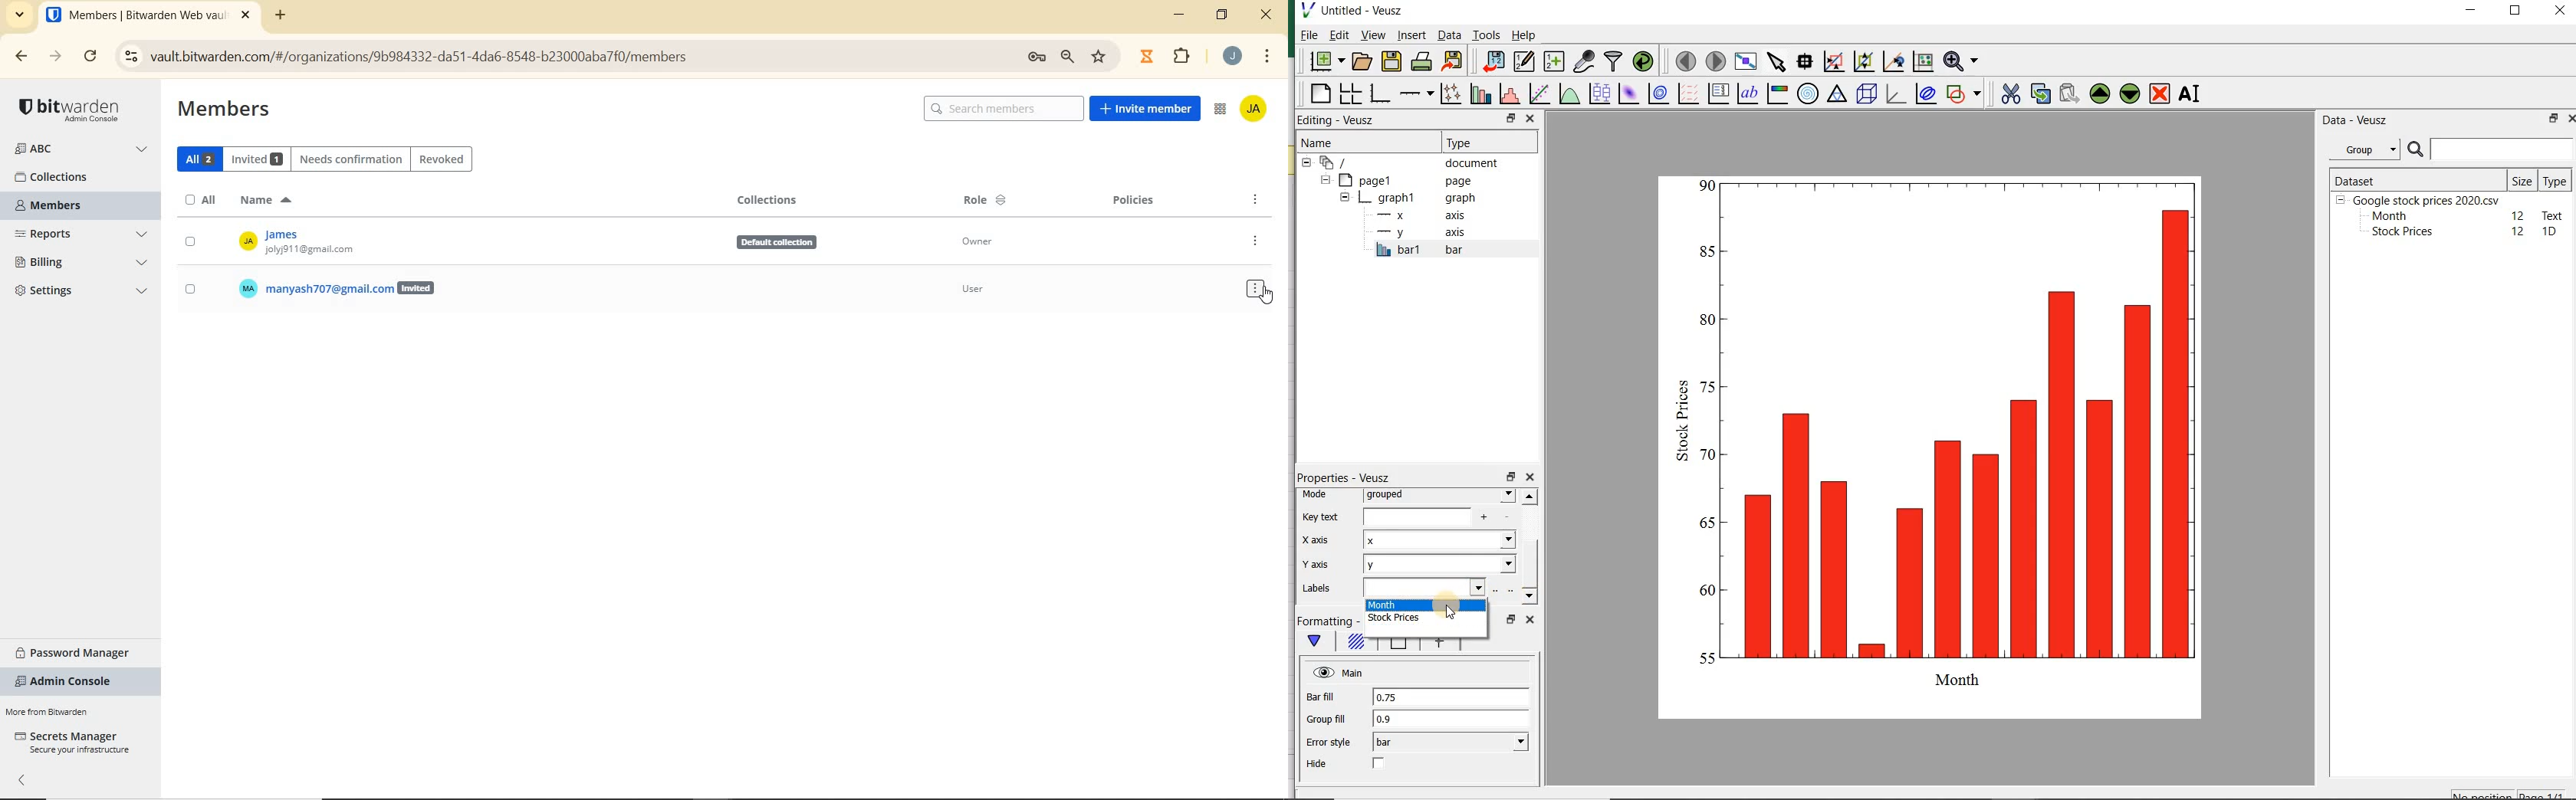 The width and height of the screenshot is (2576, 812). What do you see at coordinates (1510, 619) in the screenshot?
I see `restore` at bounding box center [1510, 619].